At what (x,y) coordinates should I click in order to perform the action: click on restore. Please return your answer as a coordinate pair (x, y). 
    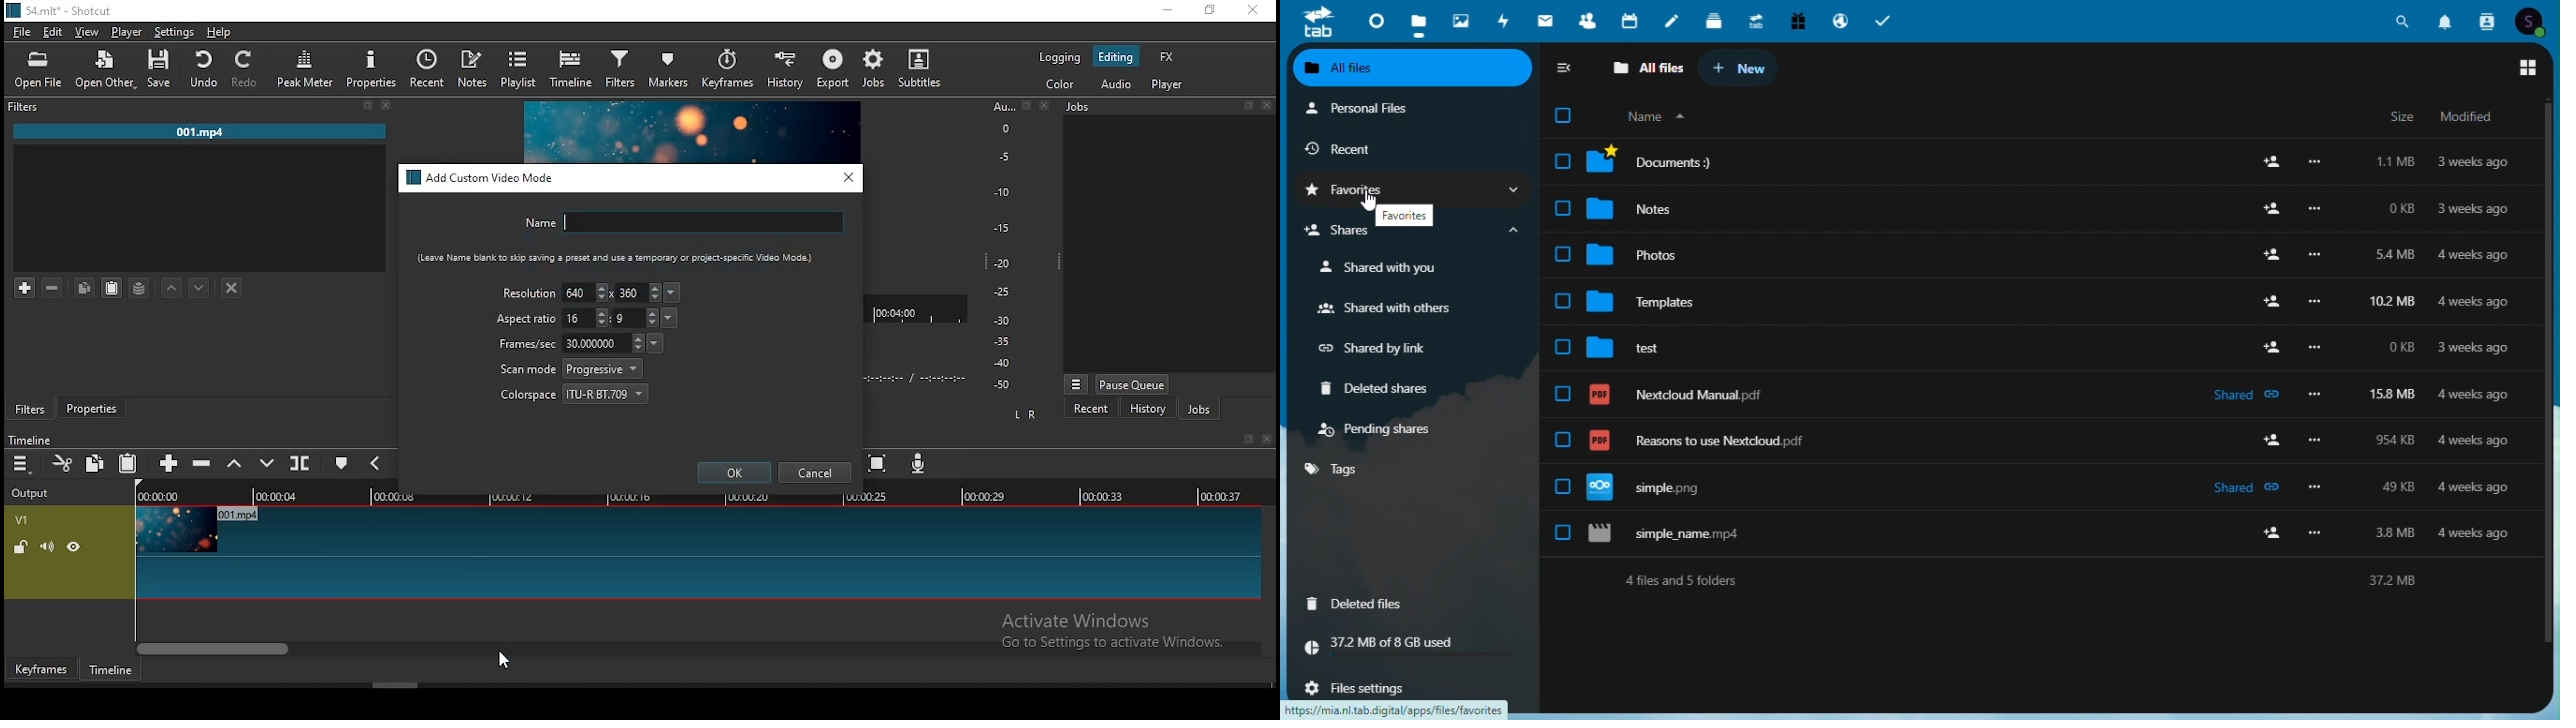
    Looking at the image, I should click on (1208, 11).